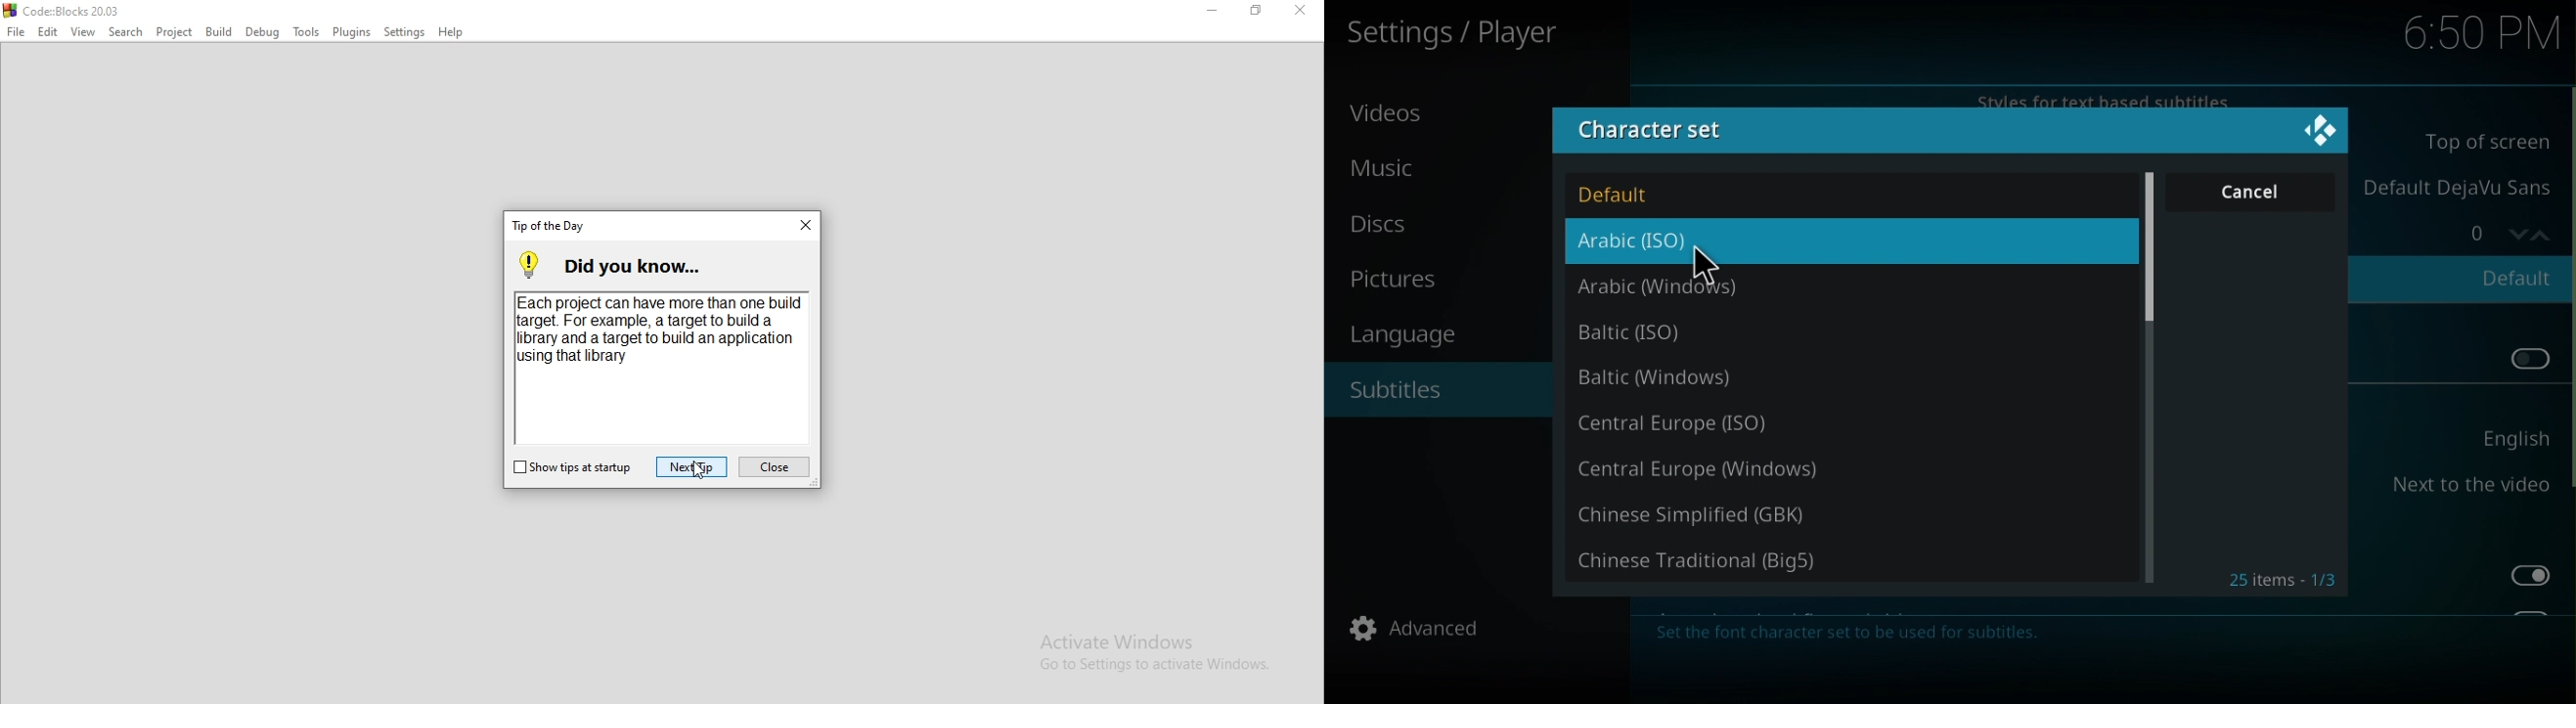 Image resolution: width=2576 pixels, height=728 pixels. Describe the element at coordinates (45, 32) in the screenshot. I see `Edit ` at that location.